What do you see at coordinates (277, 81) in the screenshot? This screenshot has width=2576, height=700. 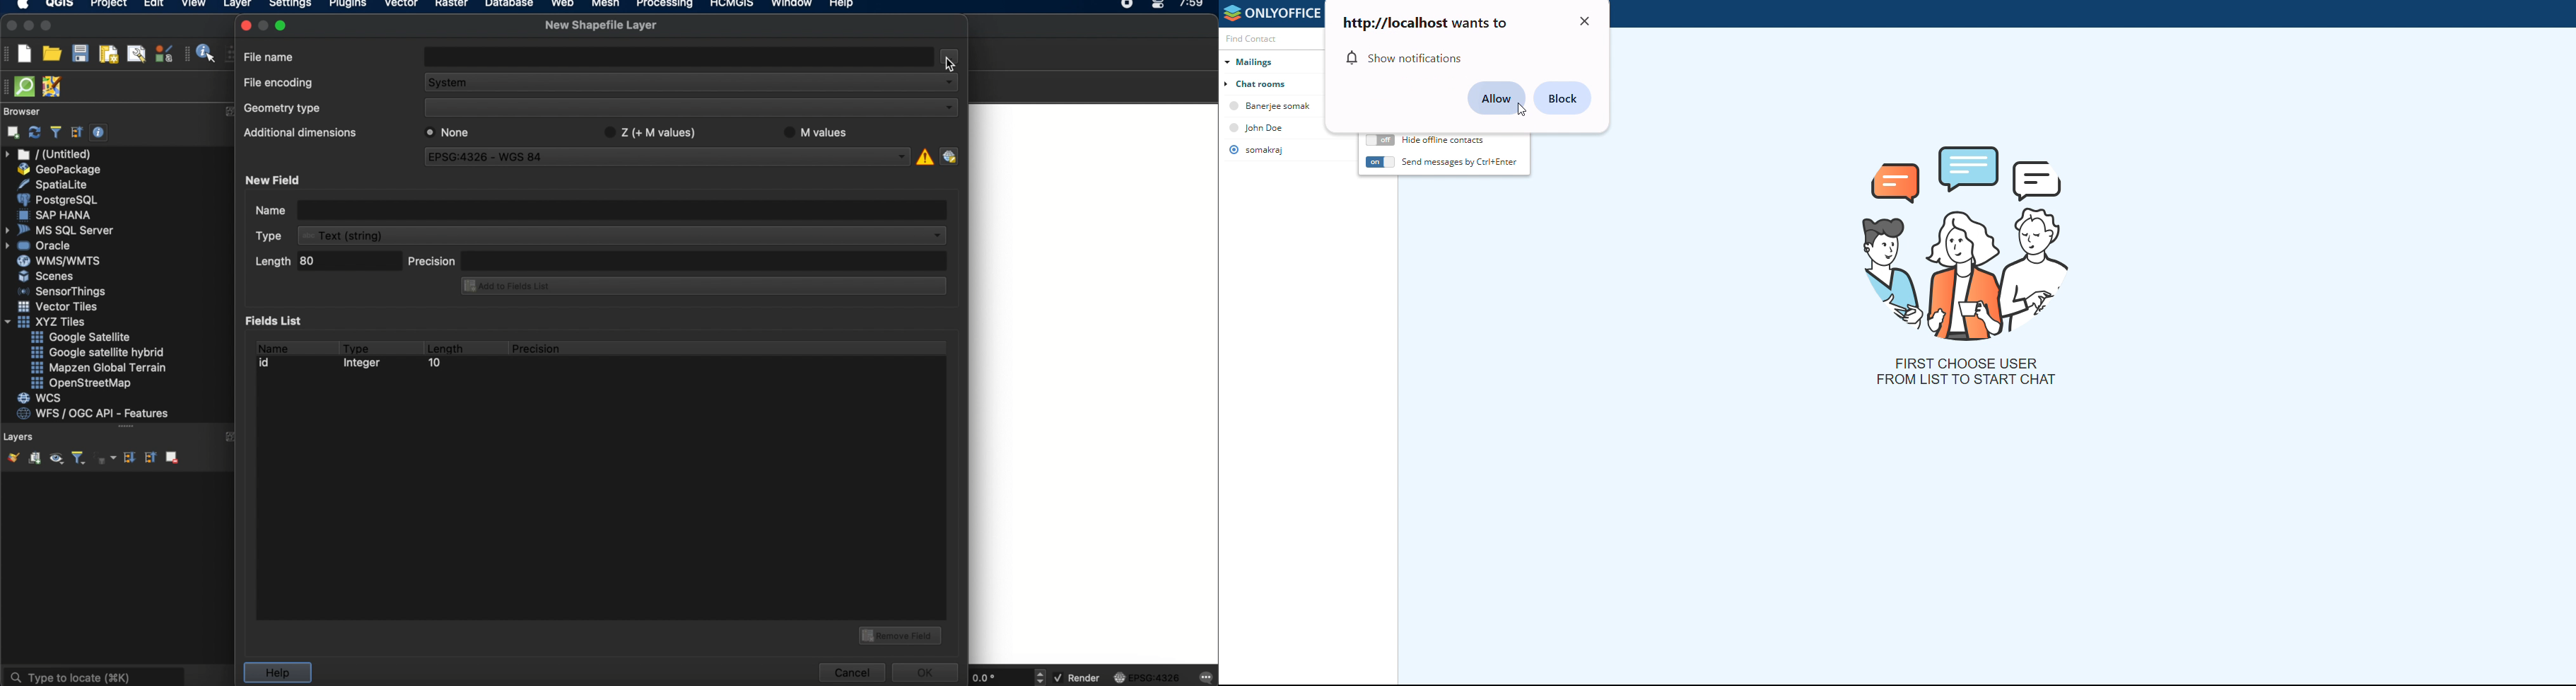 I see `file encoding` at bounding box center [277, 81].